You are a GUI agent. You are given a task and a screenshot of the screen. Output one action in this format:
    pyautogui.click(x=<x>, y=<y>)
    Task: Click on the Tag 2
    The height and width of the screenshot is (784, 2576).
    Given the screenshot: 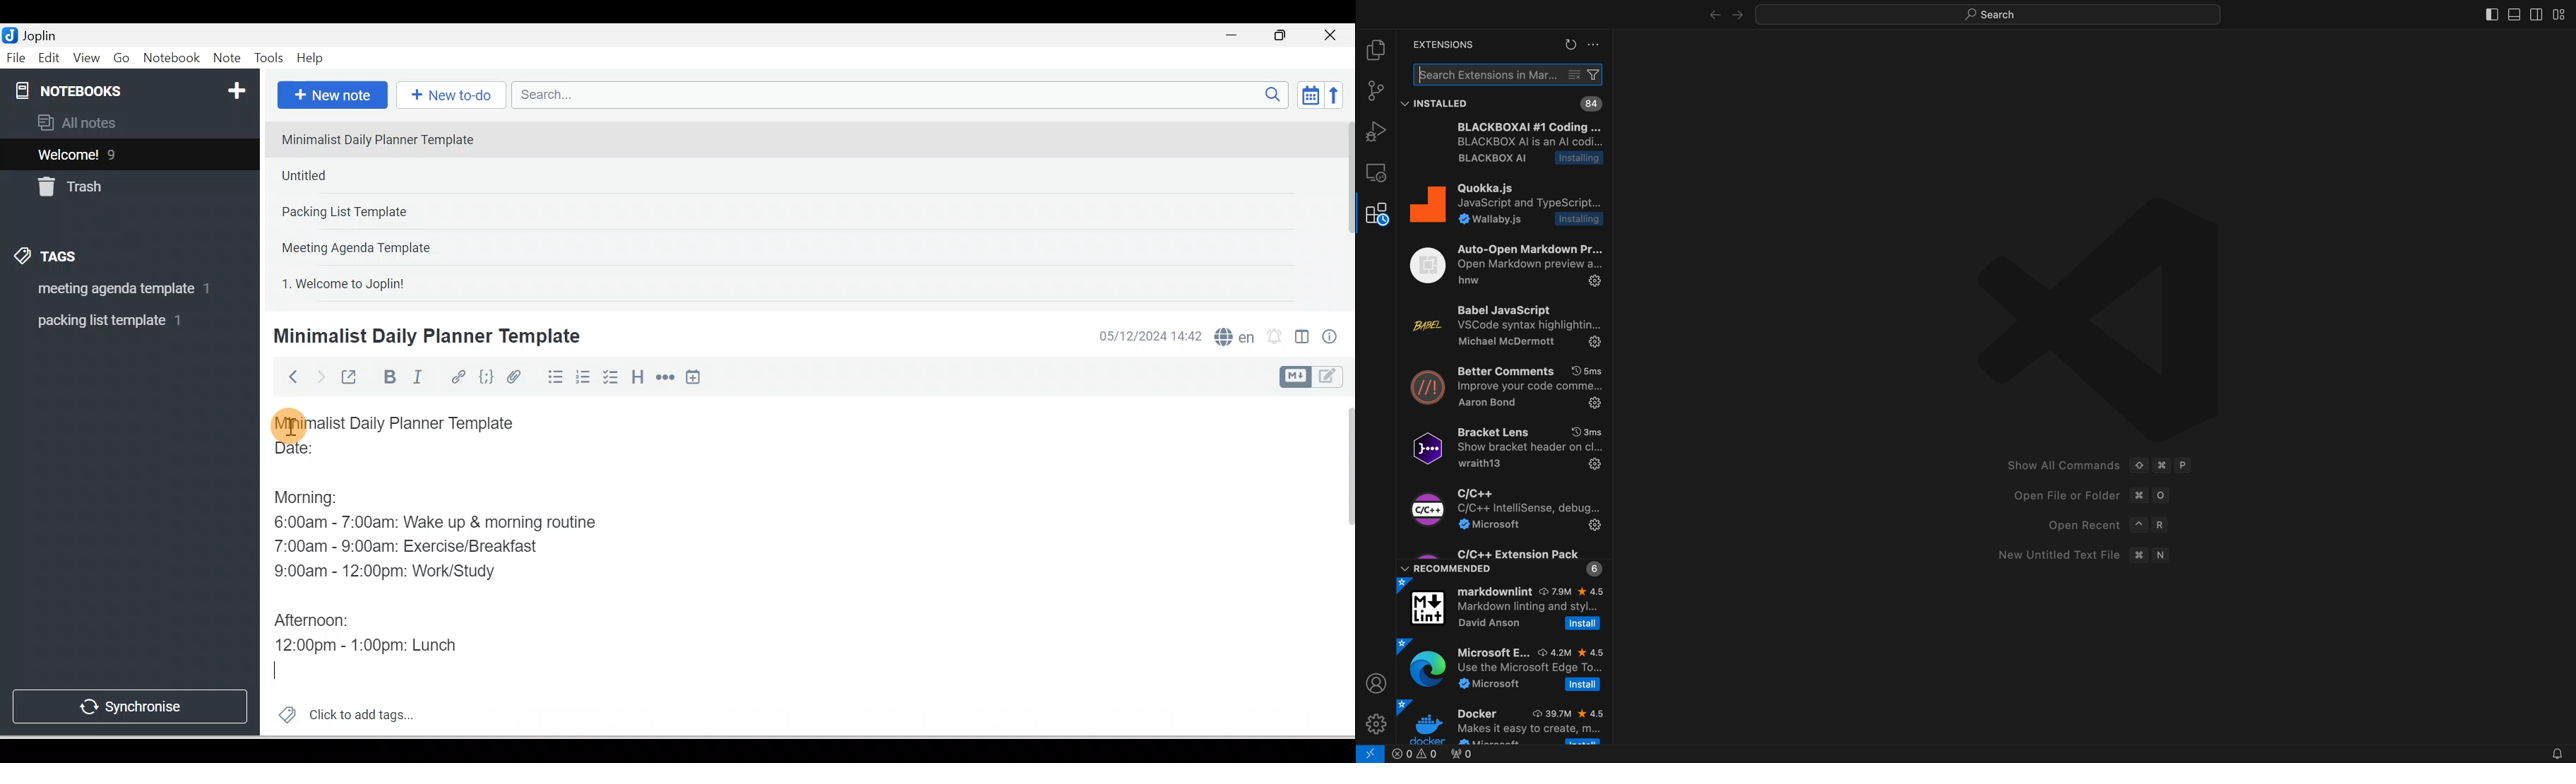 What is the action you would take?
    pyautogui.click(x=119, y=321)
    